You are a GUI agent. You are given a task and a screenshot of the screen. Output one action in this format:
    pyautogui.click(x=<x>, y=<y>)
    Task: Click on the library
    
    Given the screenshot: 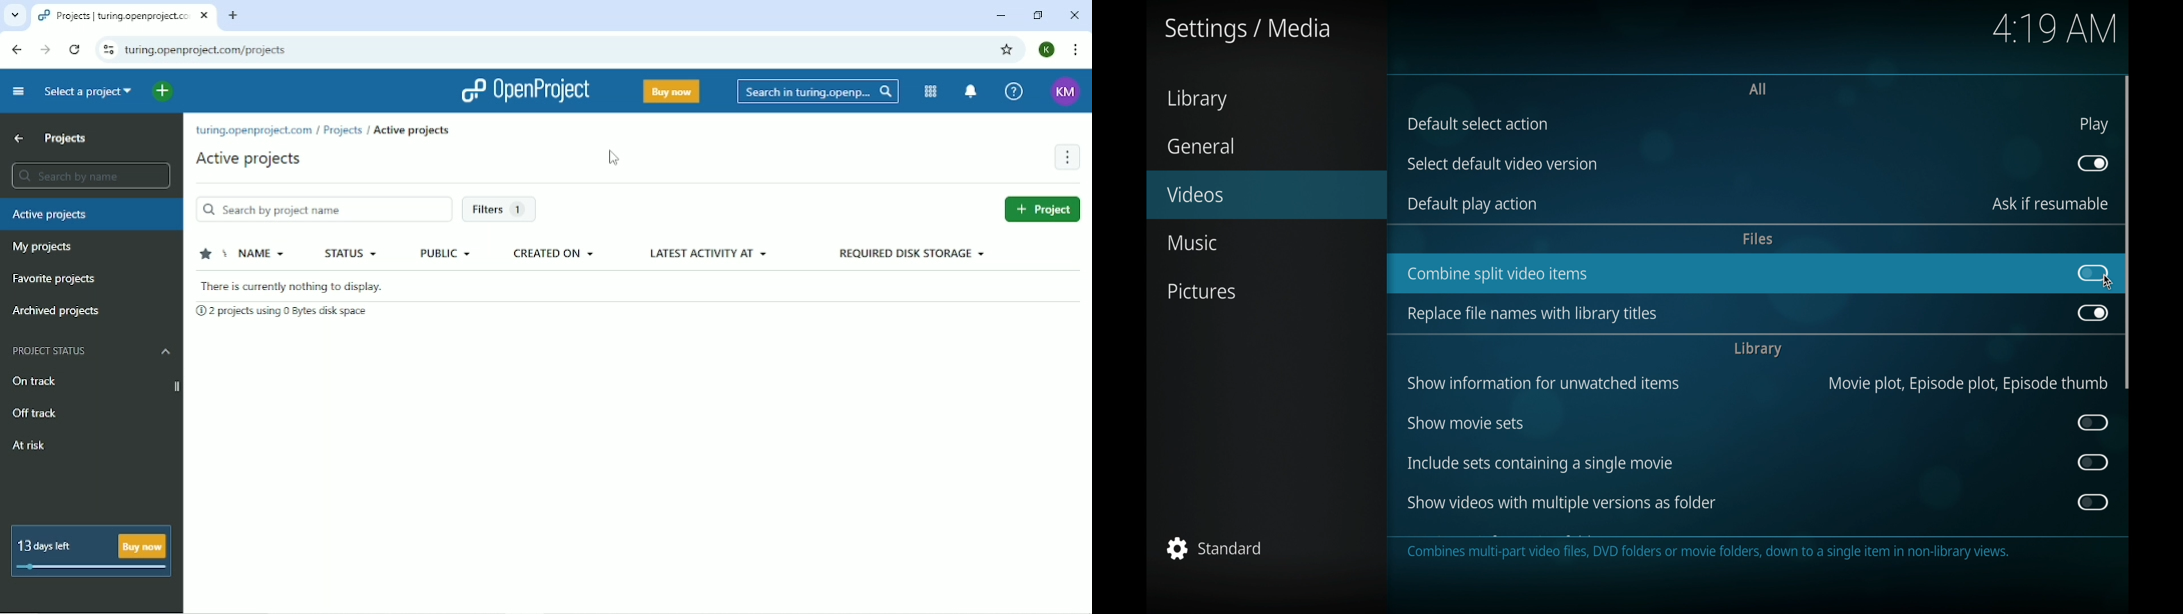 What is the action you would take?
    pyautogui.click(x=1198, y=99)
    